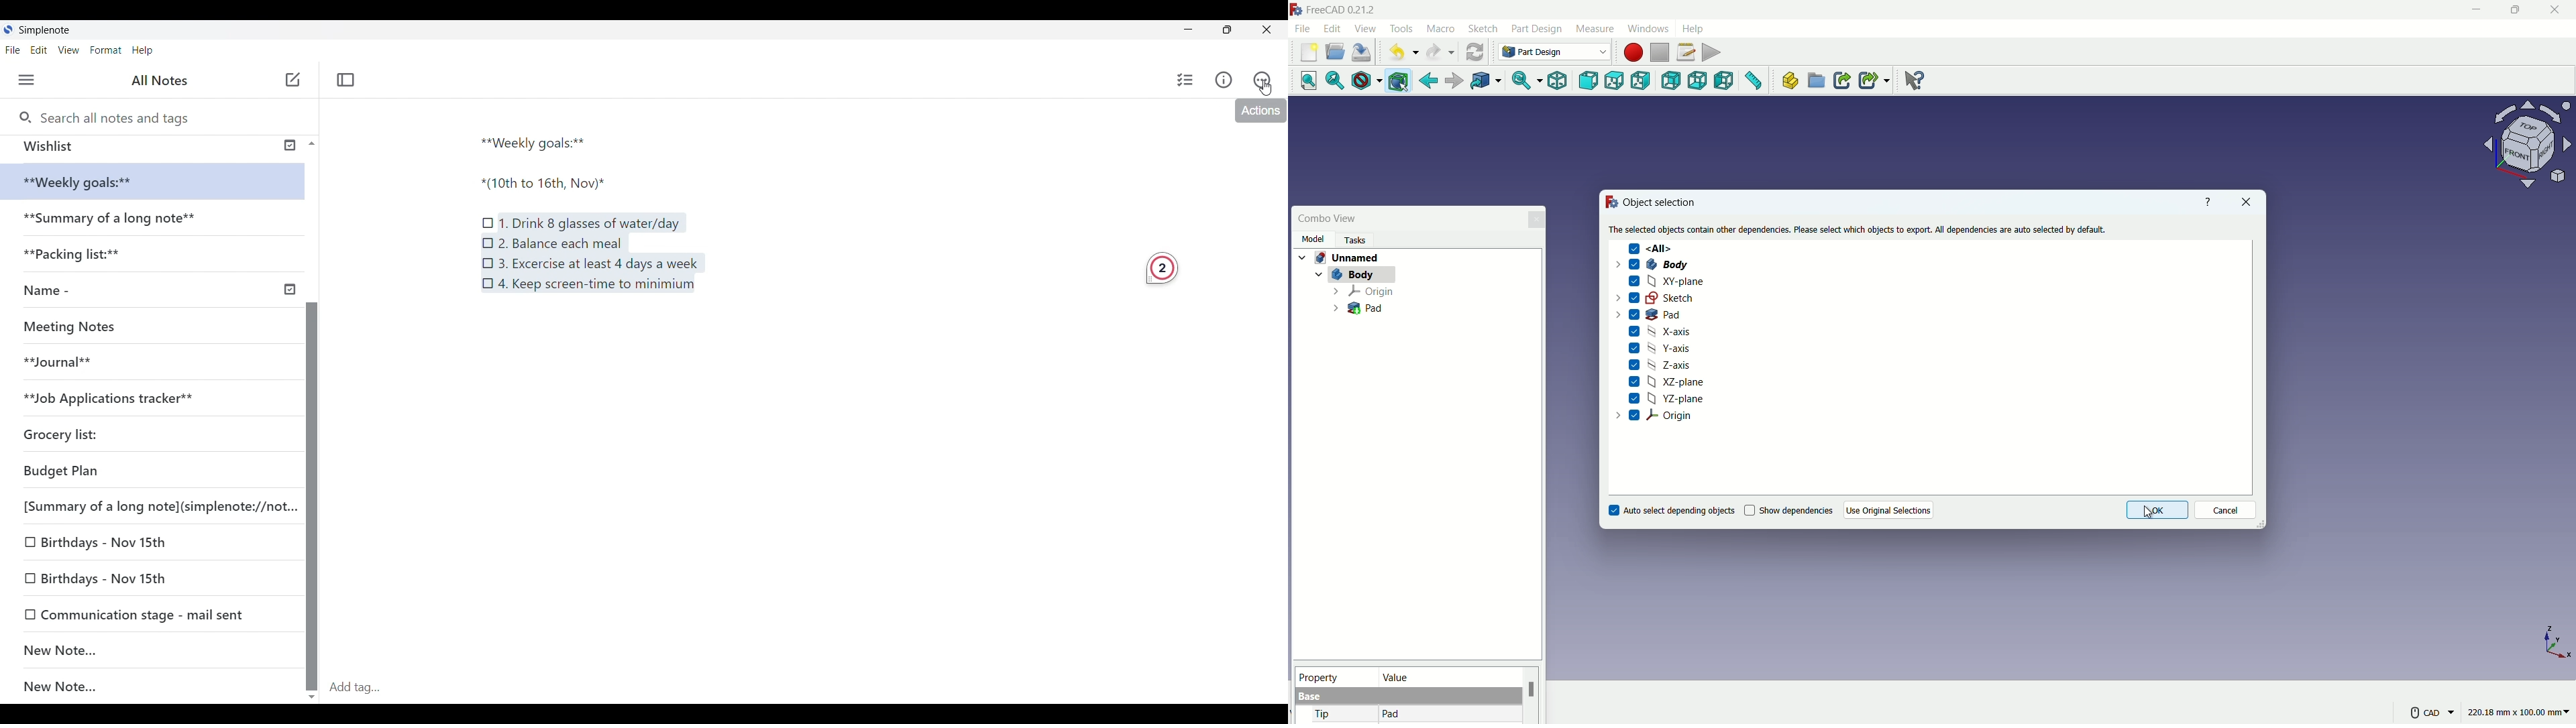 The height and width of the screenshot is (728, 2576). What do you see at coordinates (146, 575) in the screenshot?
I see `Birthdays - Nov 15th` at bounding box center [146, 575].